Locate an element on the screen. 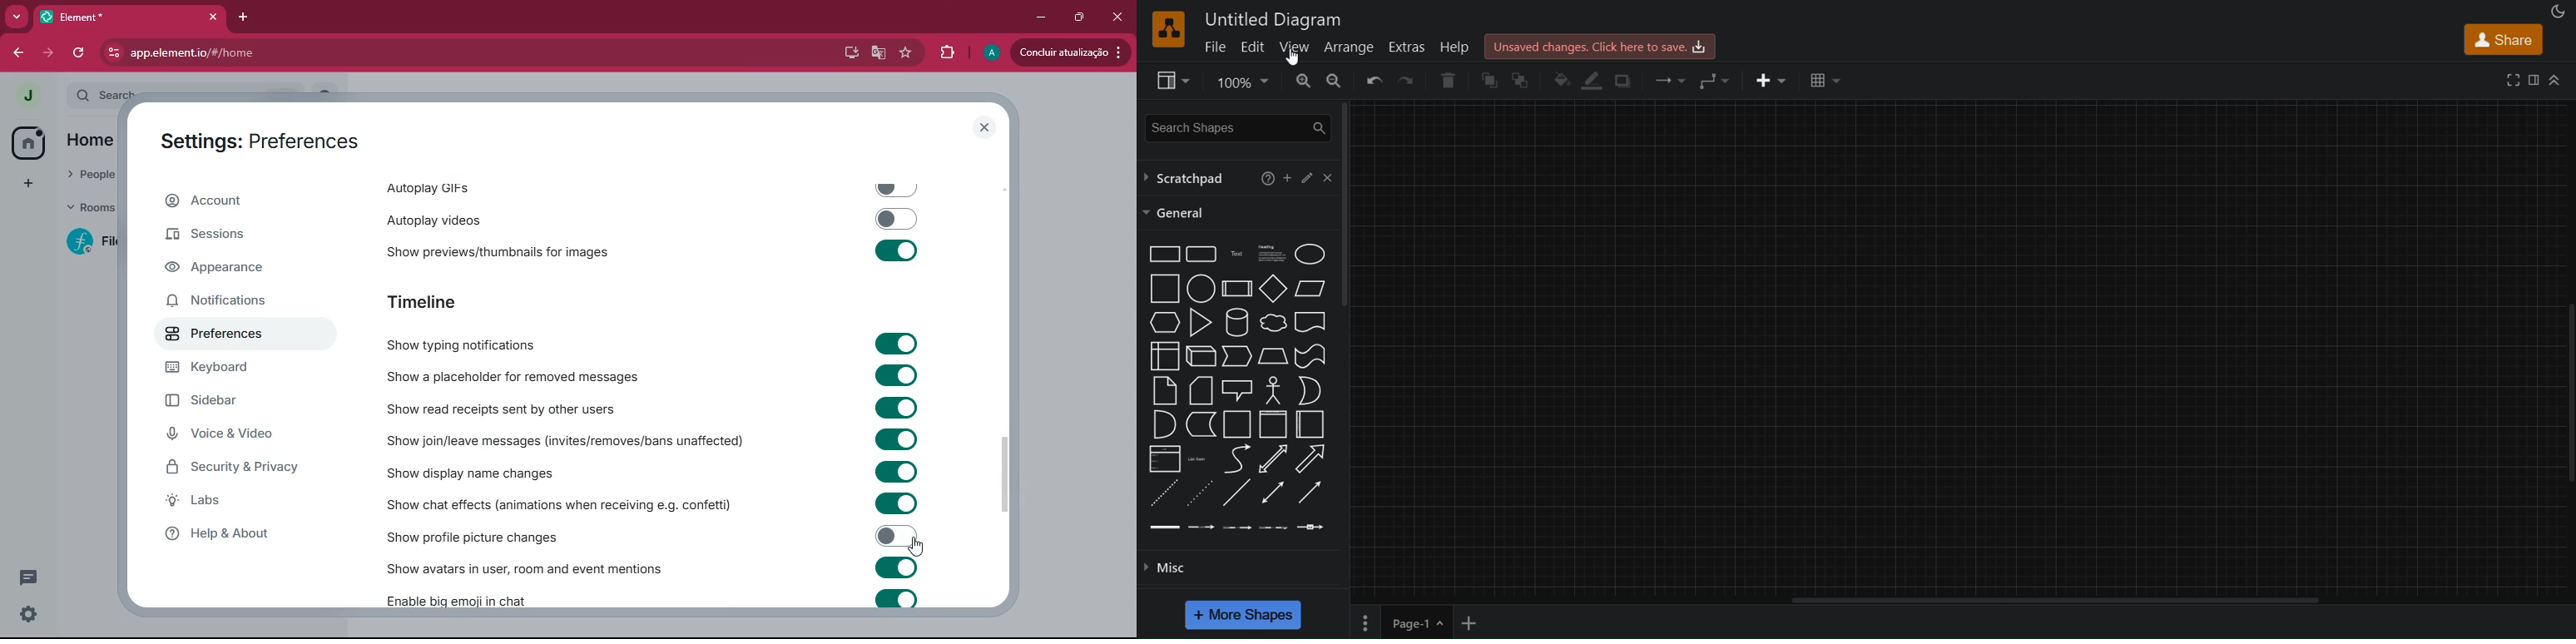 Image resolution: width=2576 pixels, height=644 pixels. add tab is located at coordinates (245, 17).